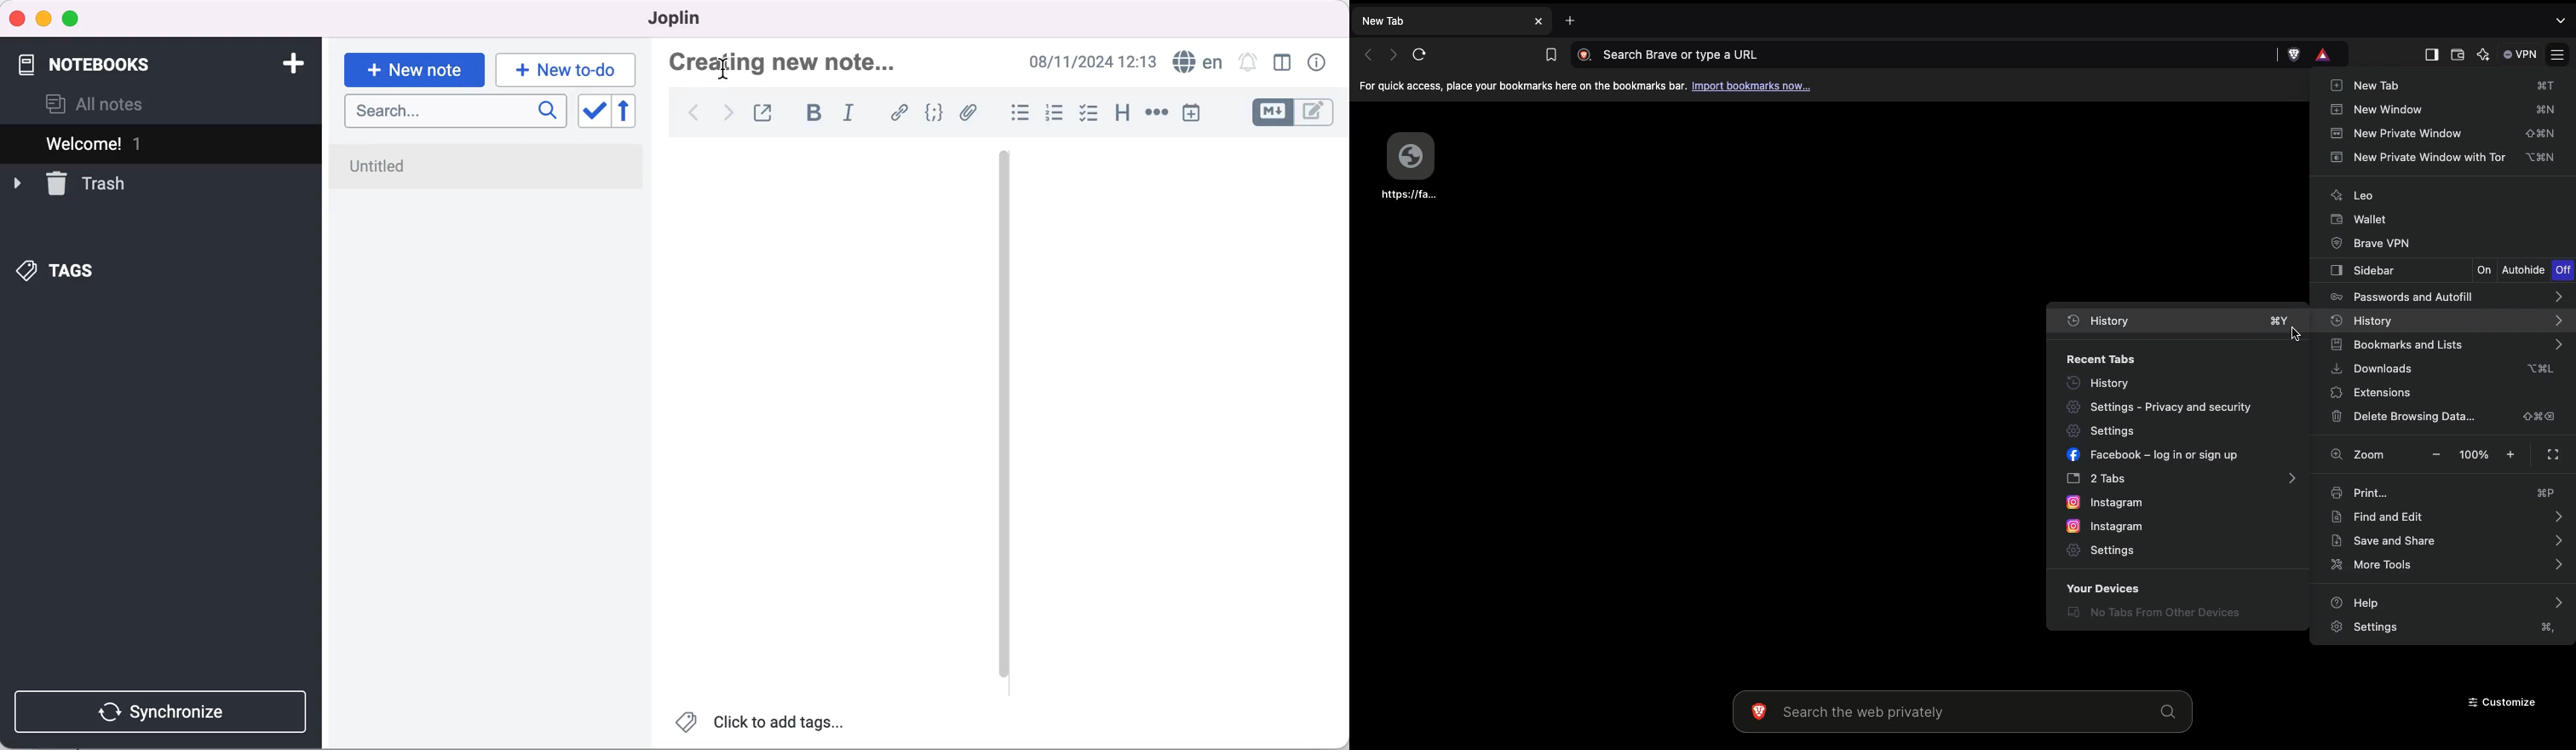  I want to click on synchronize, so click(164, 712).